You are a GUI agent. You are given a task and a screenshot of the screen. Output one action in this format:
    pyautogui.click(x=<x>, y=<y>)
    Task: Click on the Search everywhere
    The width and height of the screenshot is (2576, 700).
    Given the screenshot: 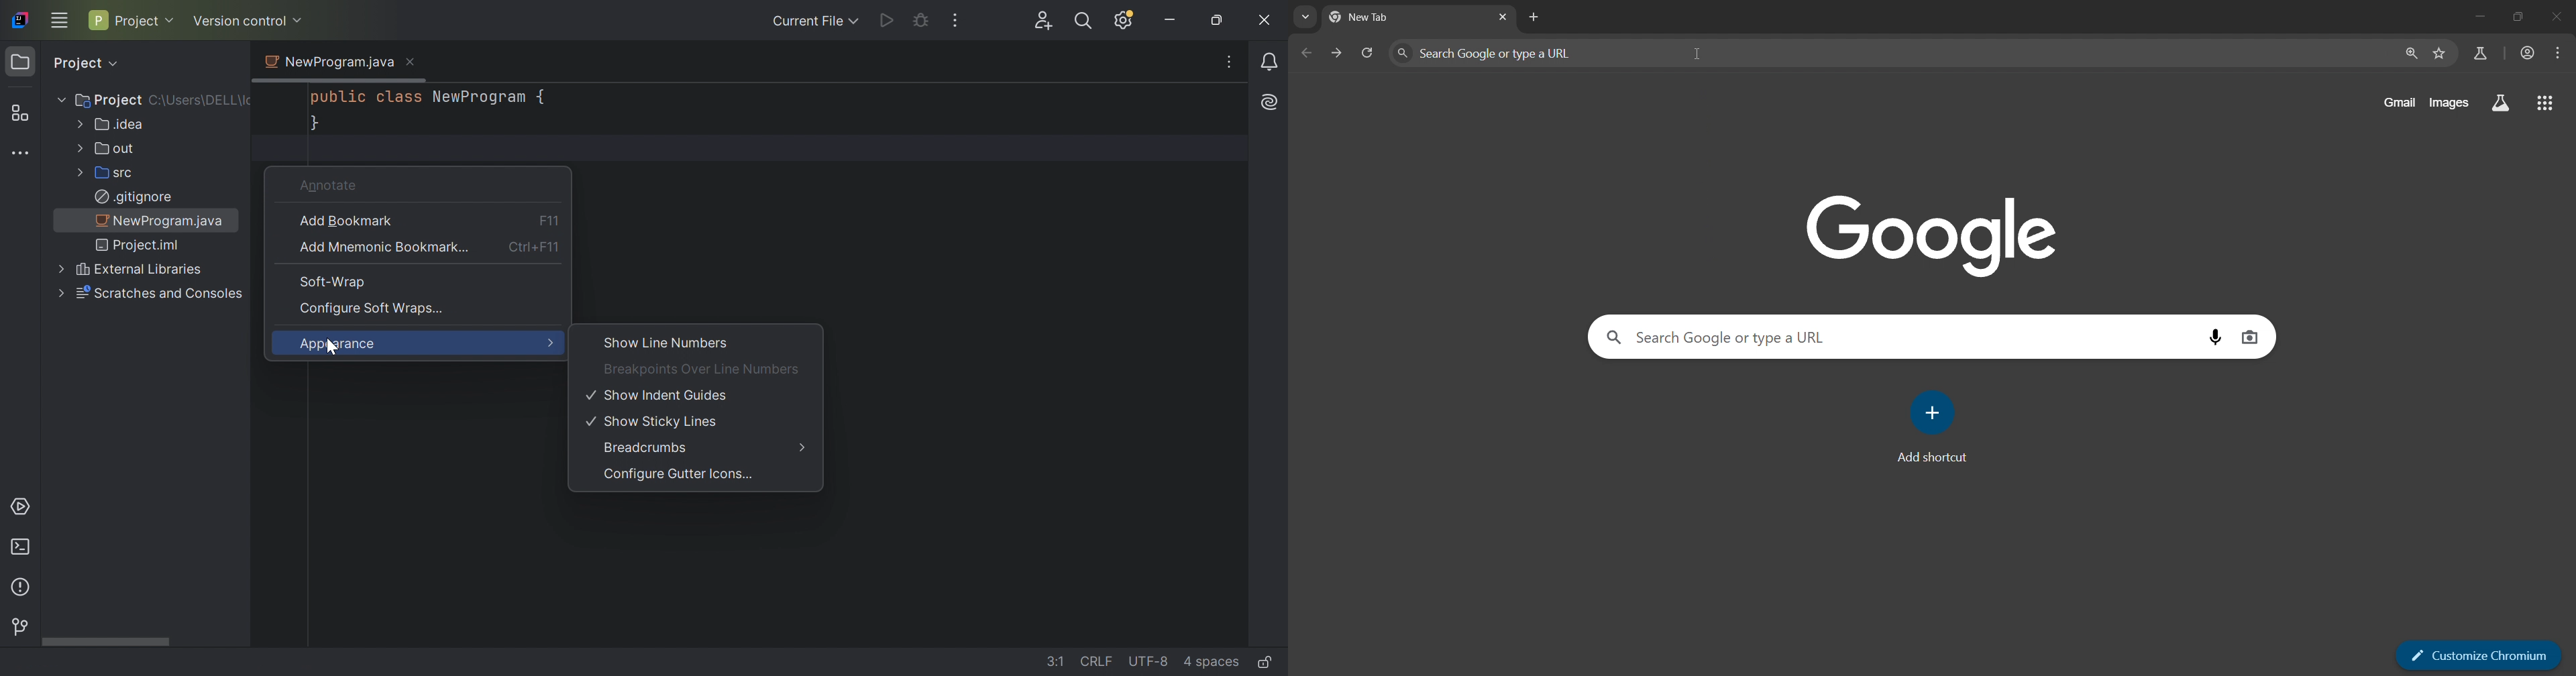 What is the action you would take?
    pyautogui.click(x=1082, y=23)
    